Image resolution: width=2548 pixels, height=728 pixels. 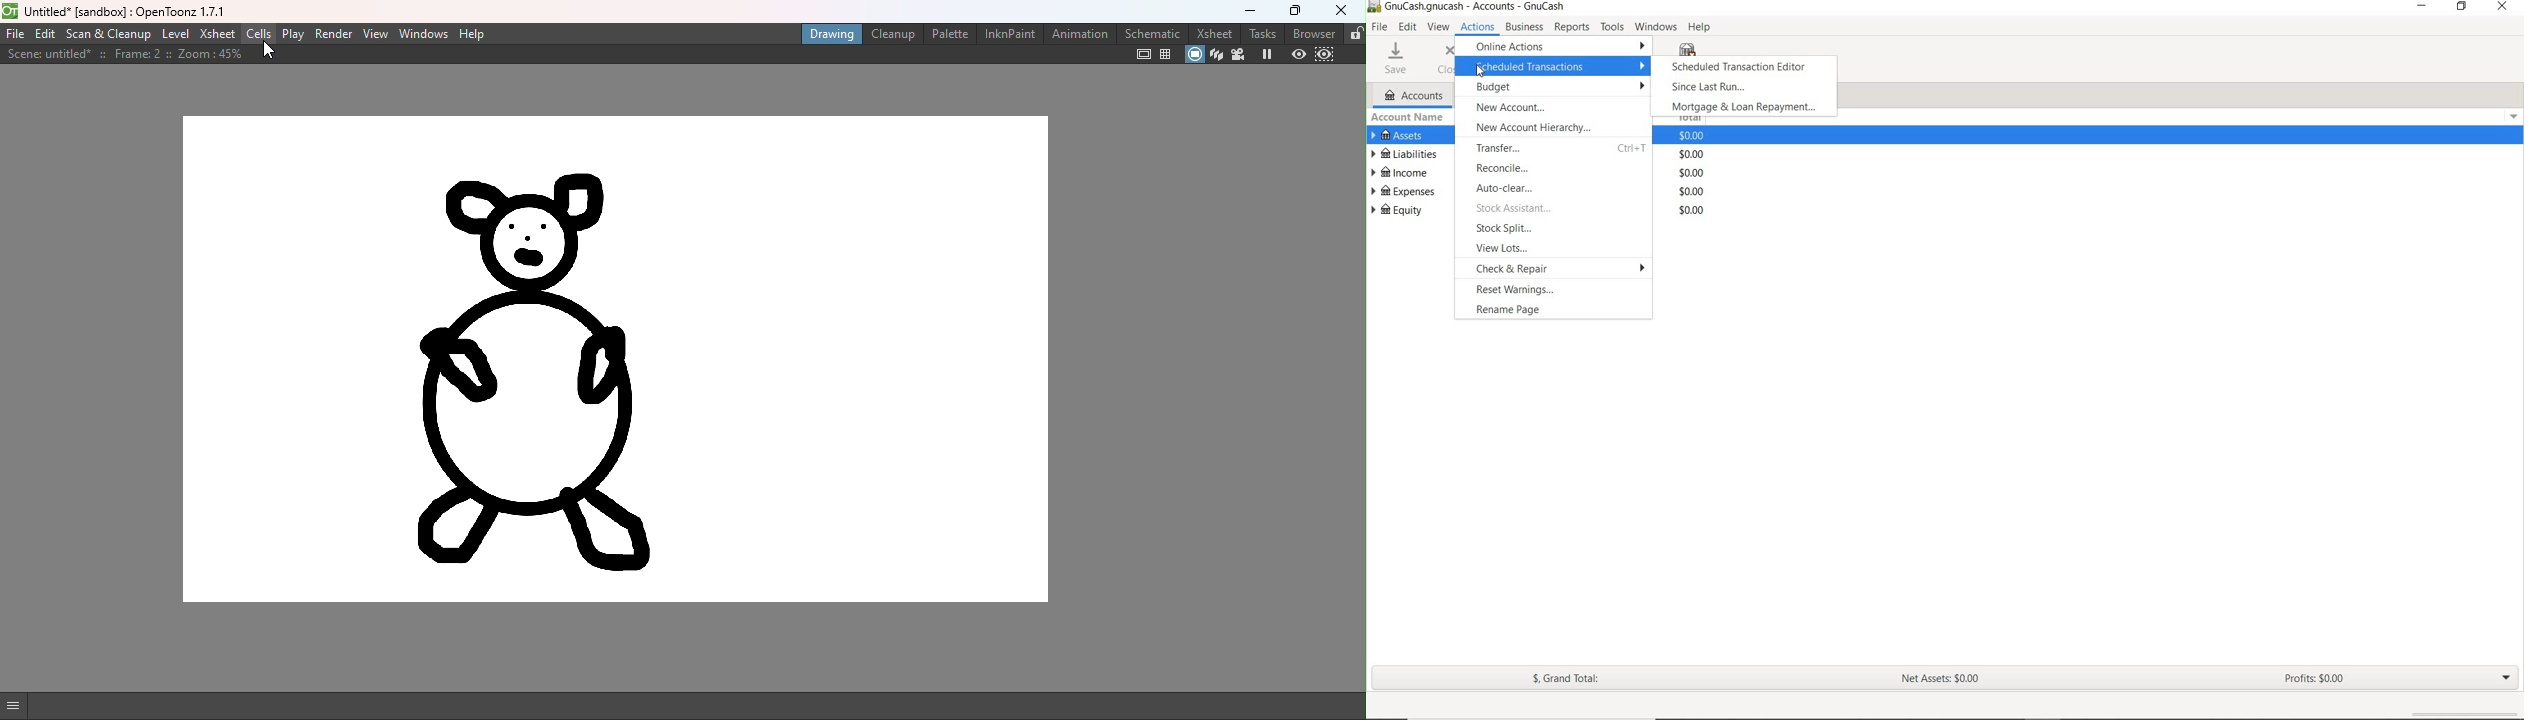 I want to click on VIEW, so click(x=1438, y=28).